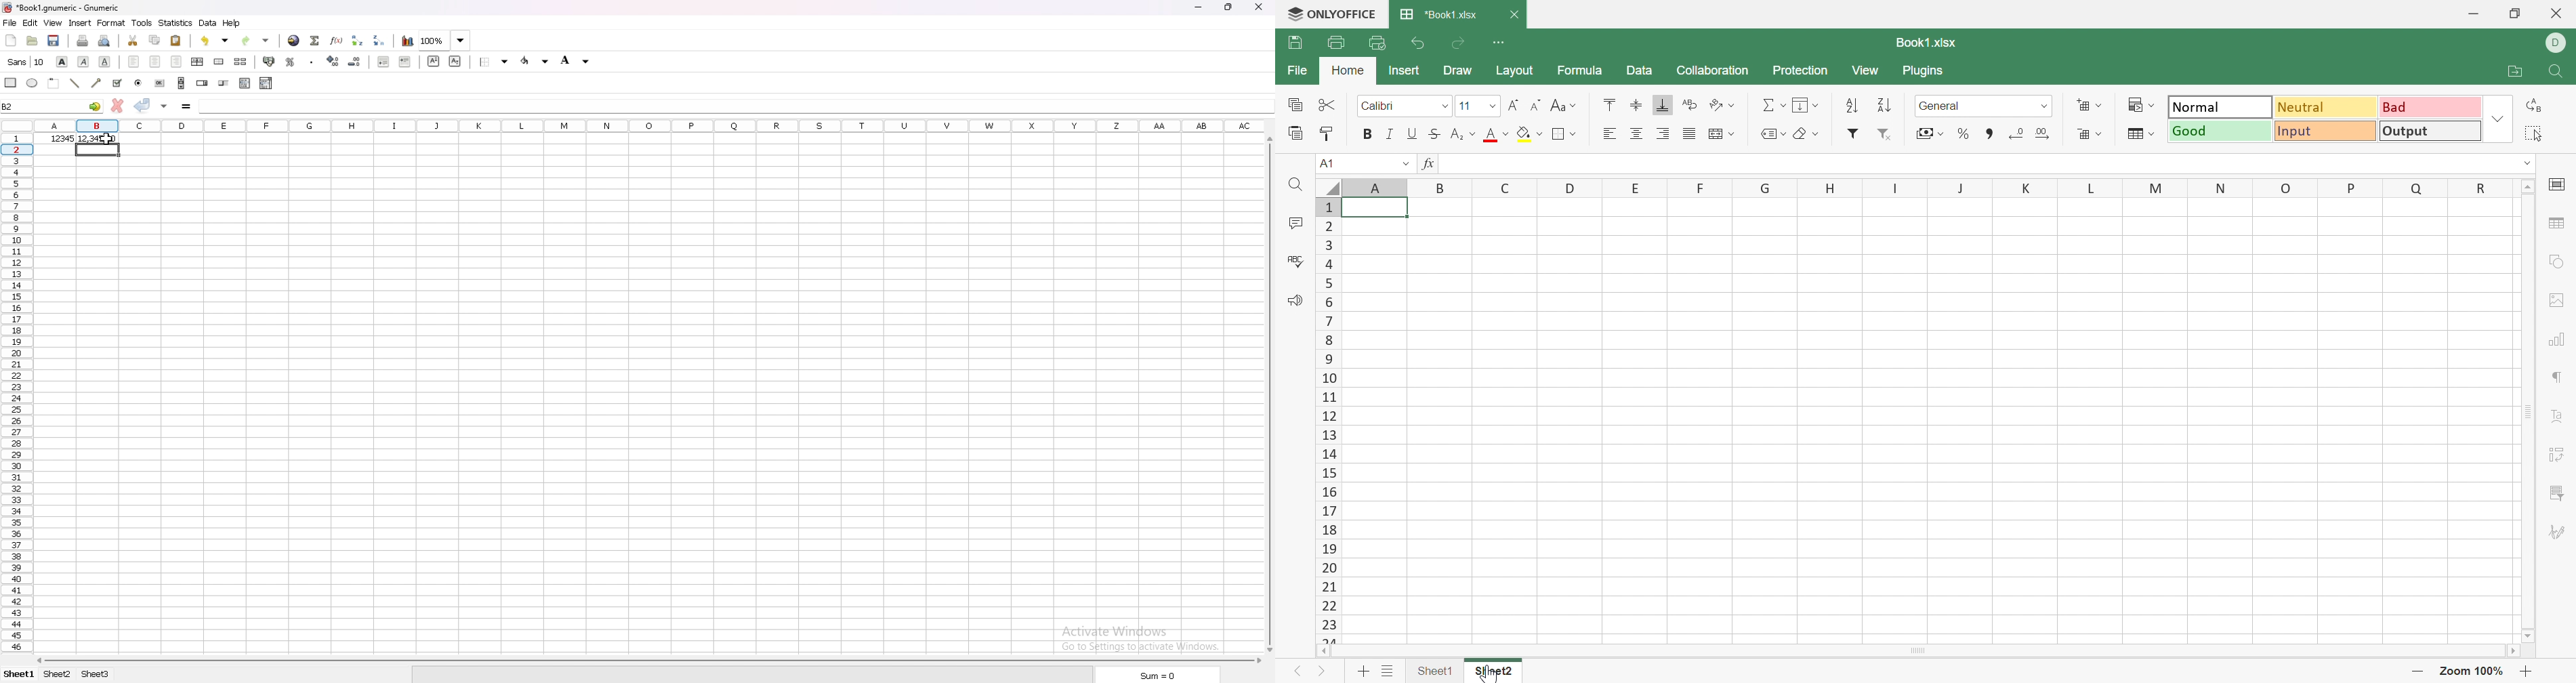 The height and width of the screenshot is (700, 2576). I want to click on rows, so click(12, 391).